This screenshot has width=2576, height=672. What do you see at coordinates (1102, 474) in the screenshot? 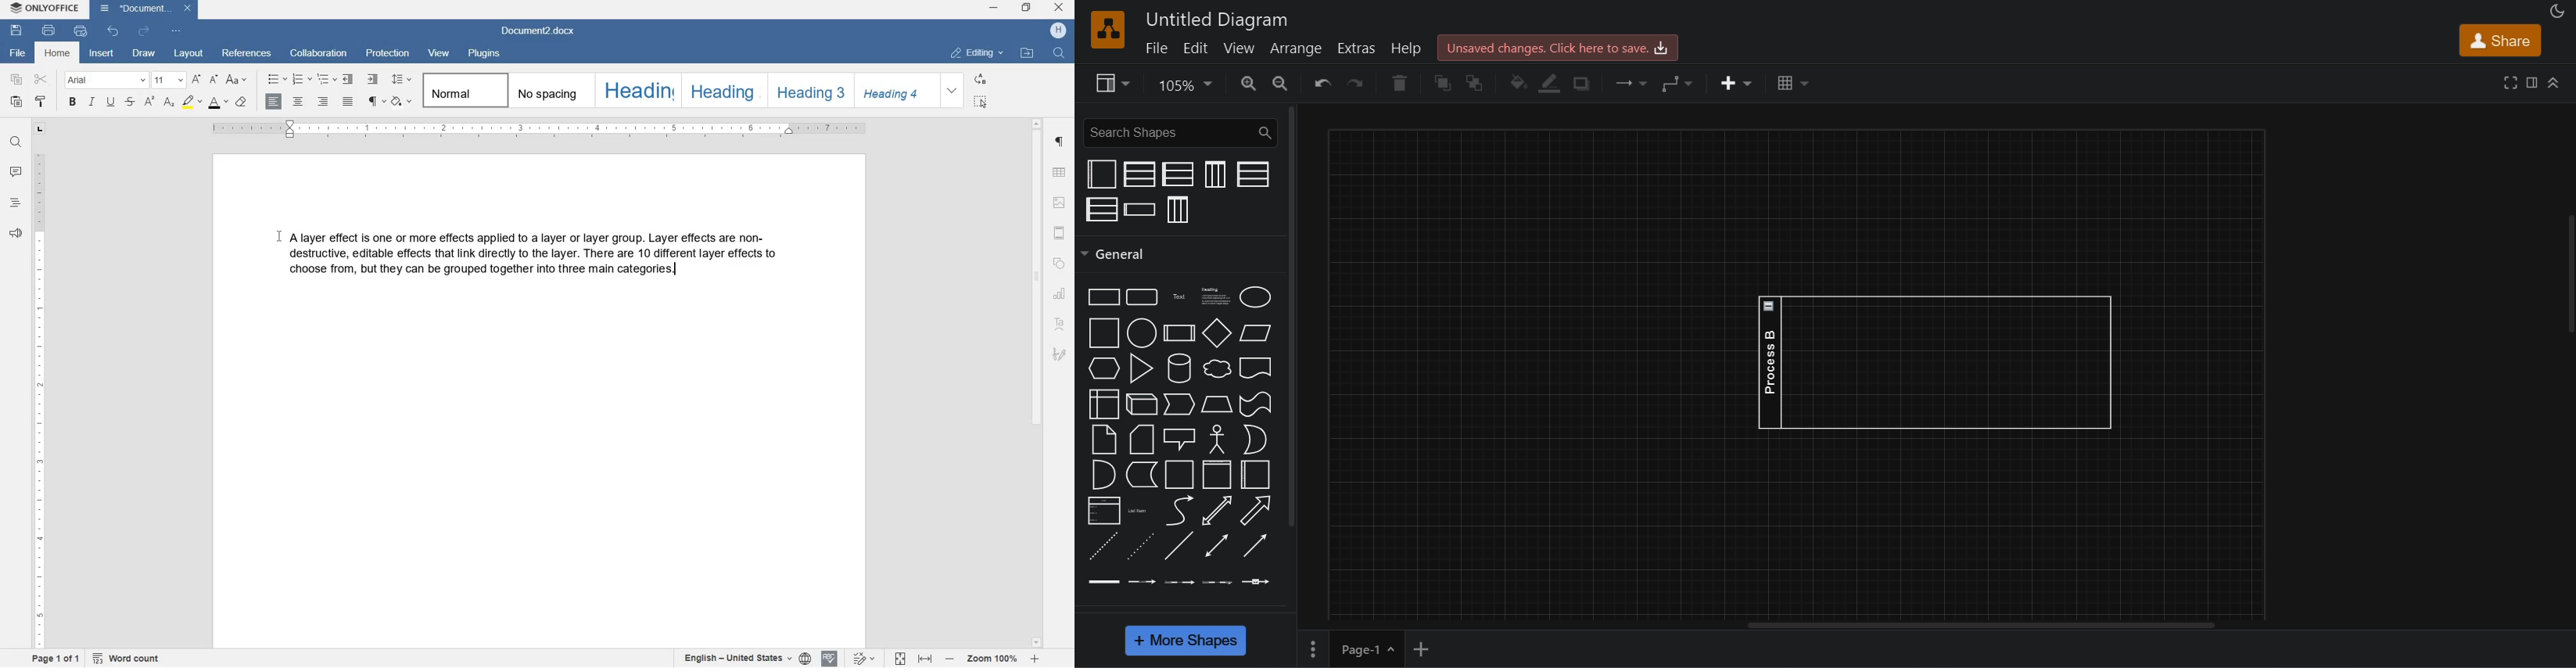
I see `and` at bounding box center [1102, 474].